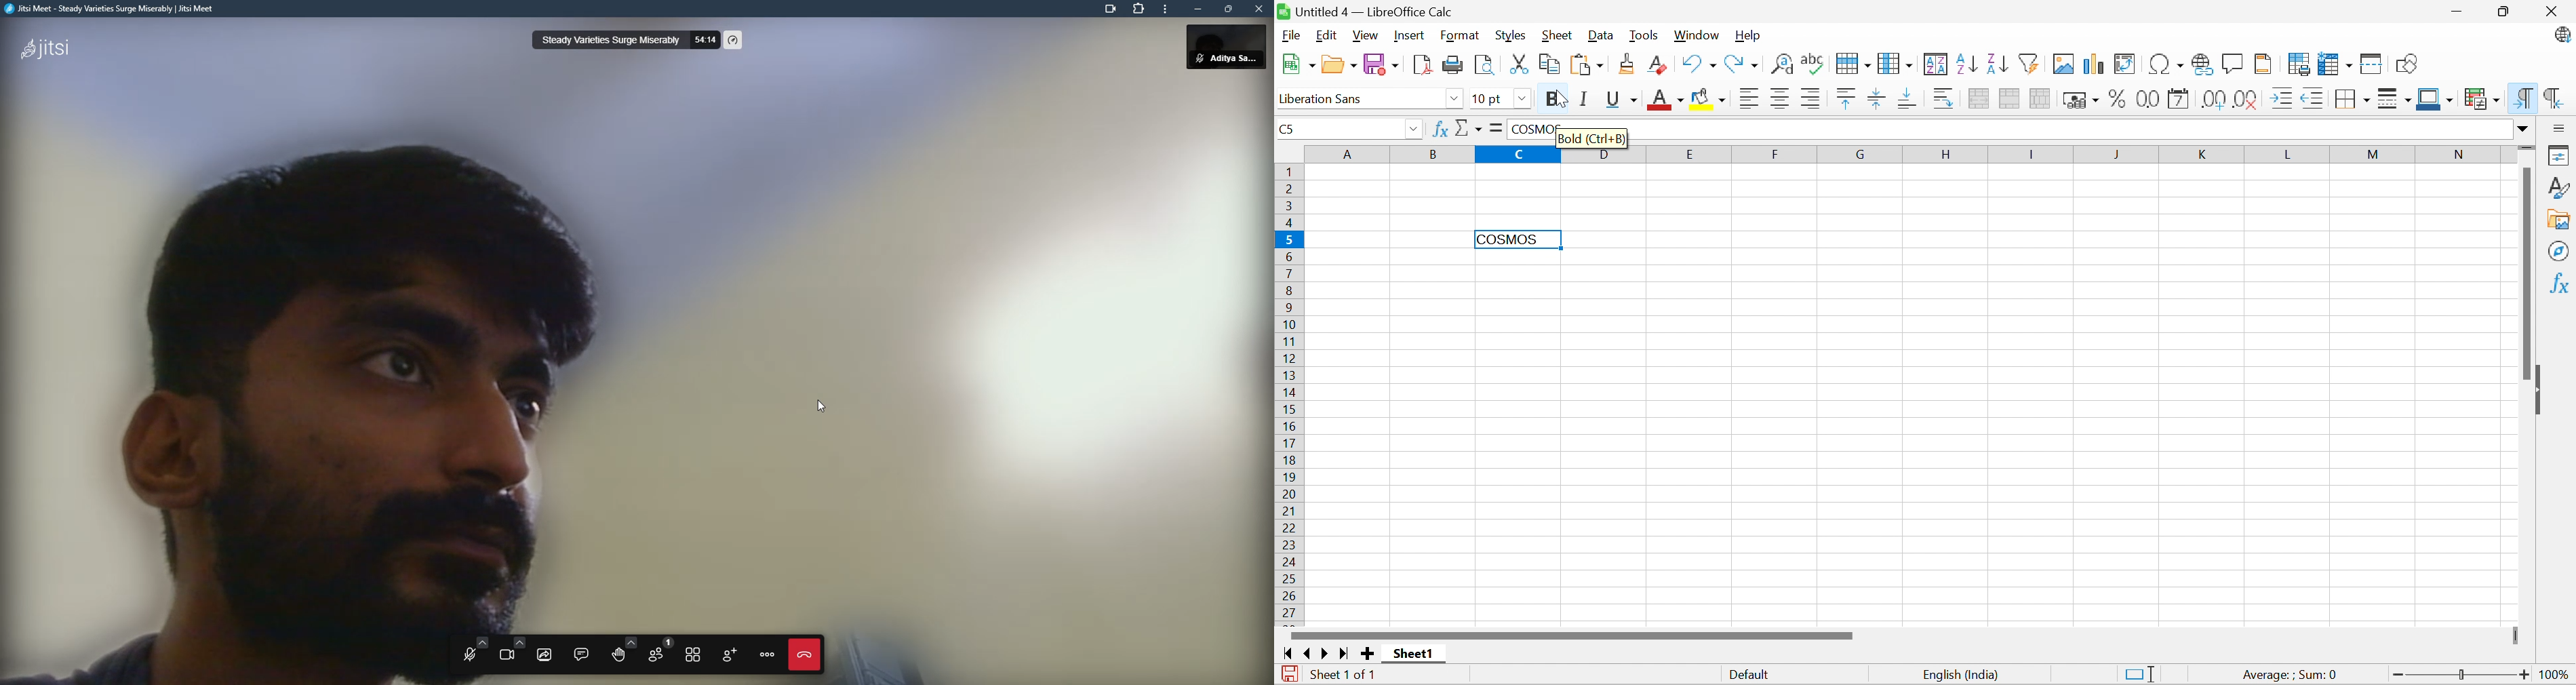 This screenshot has height=700, width=2576. What do you see at coordinates (2337, 62) in the screenshot?
I see `Freeze Rows and Columns` at bounding box center [2337, 62].